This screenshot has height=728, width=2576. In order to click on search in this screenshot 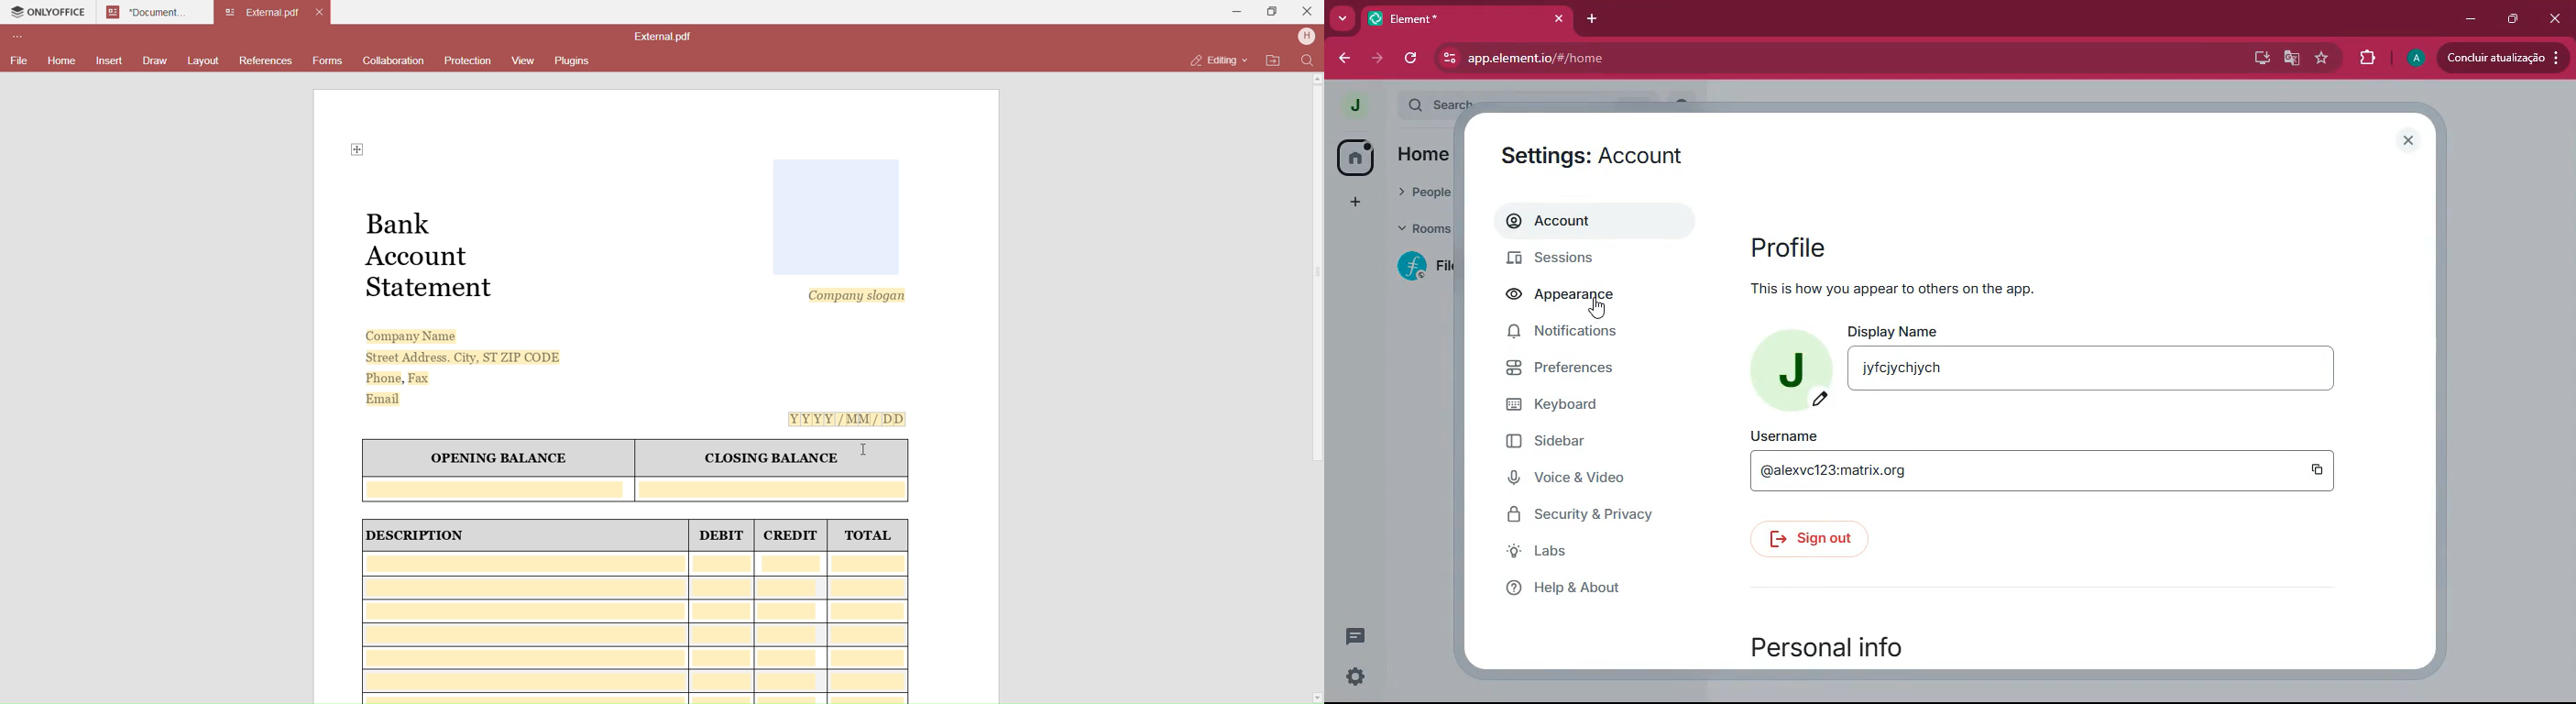, I will do `click(1439, 104)`.